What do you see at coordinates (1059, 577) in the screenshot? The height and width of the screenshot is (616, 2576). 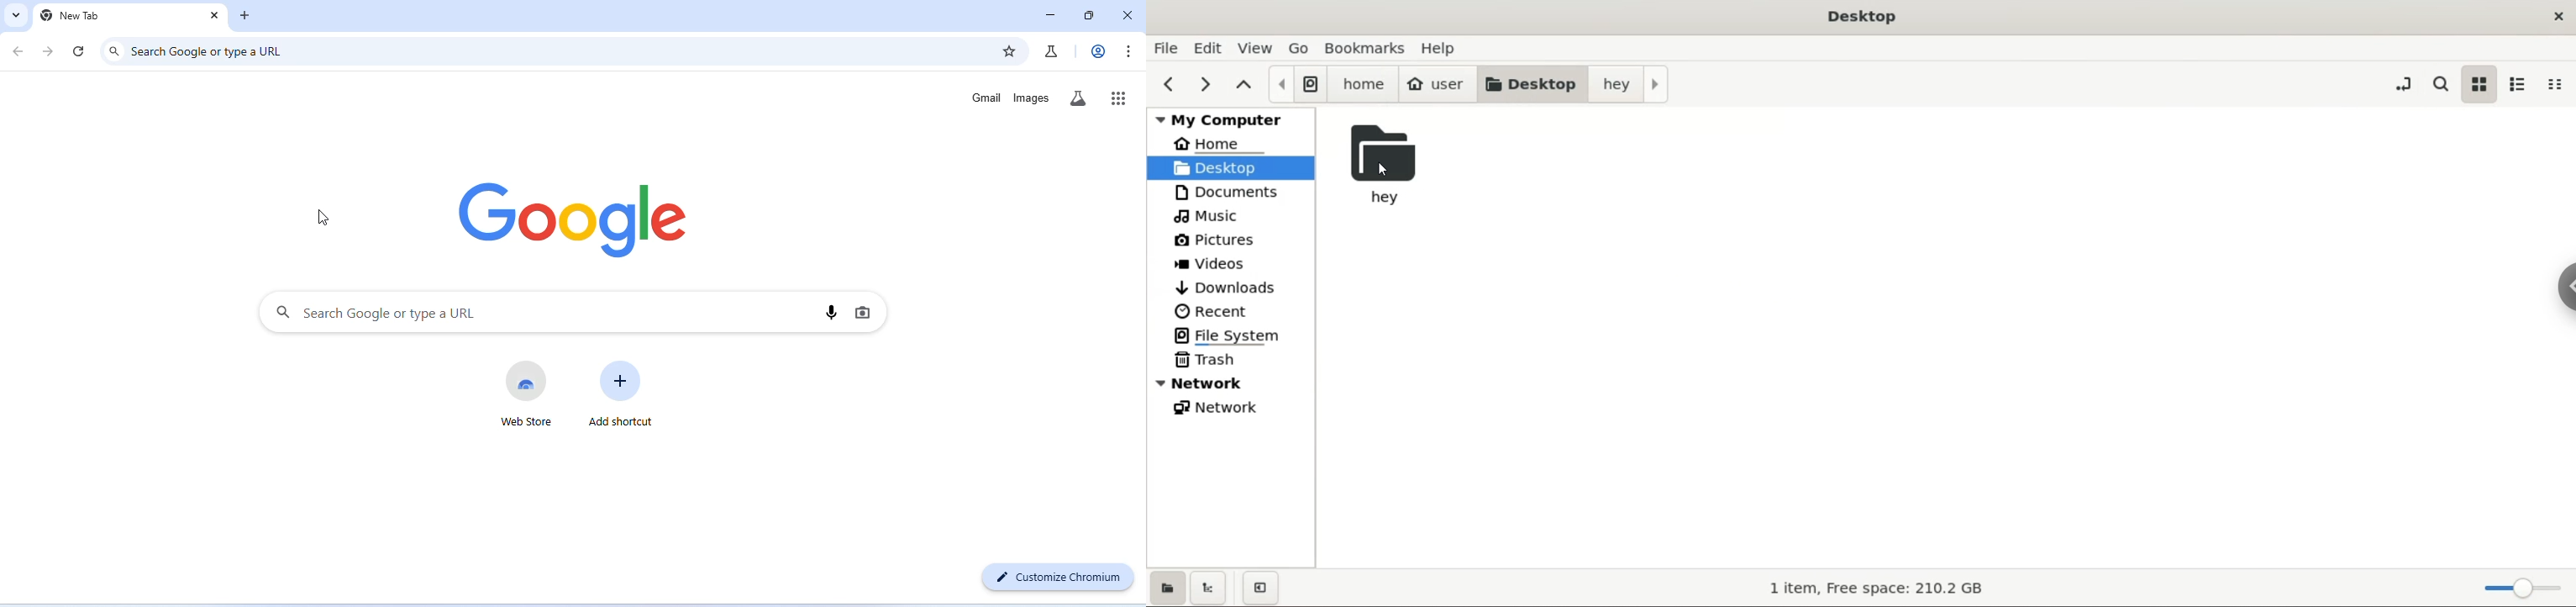 I see `customize chromium` at bounding box center [1059, 577].